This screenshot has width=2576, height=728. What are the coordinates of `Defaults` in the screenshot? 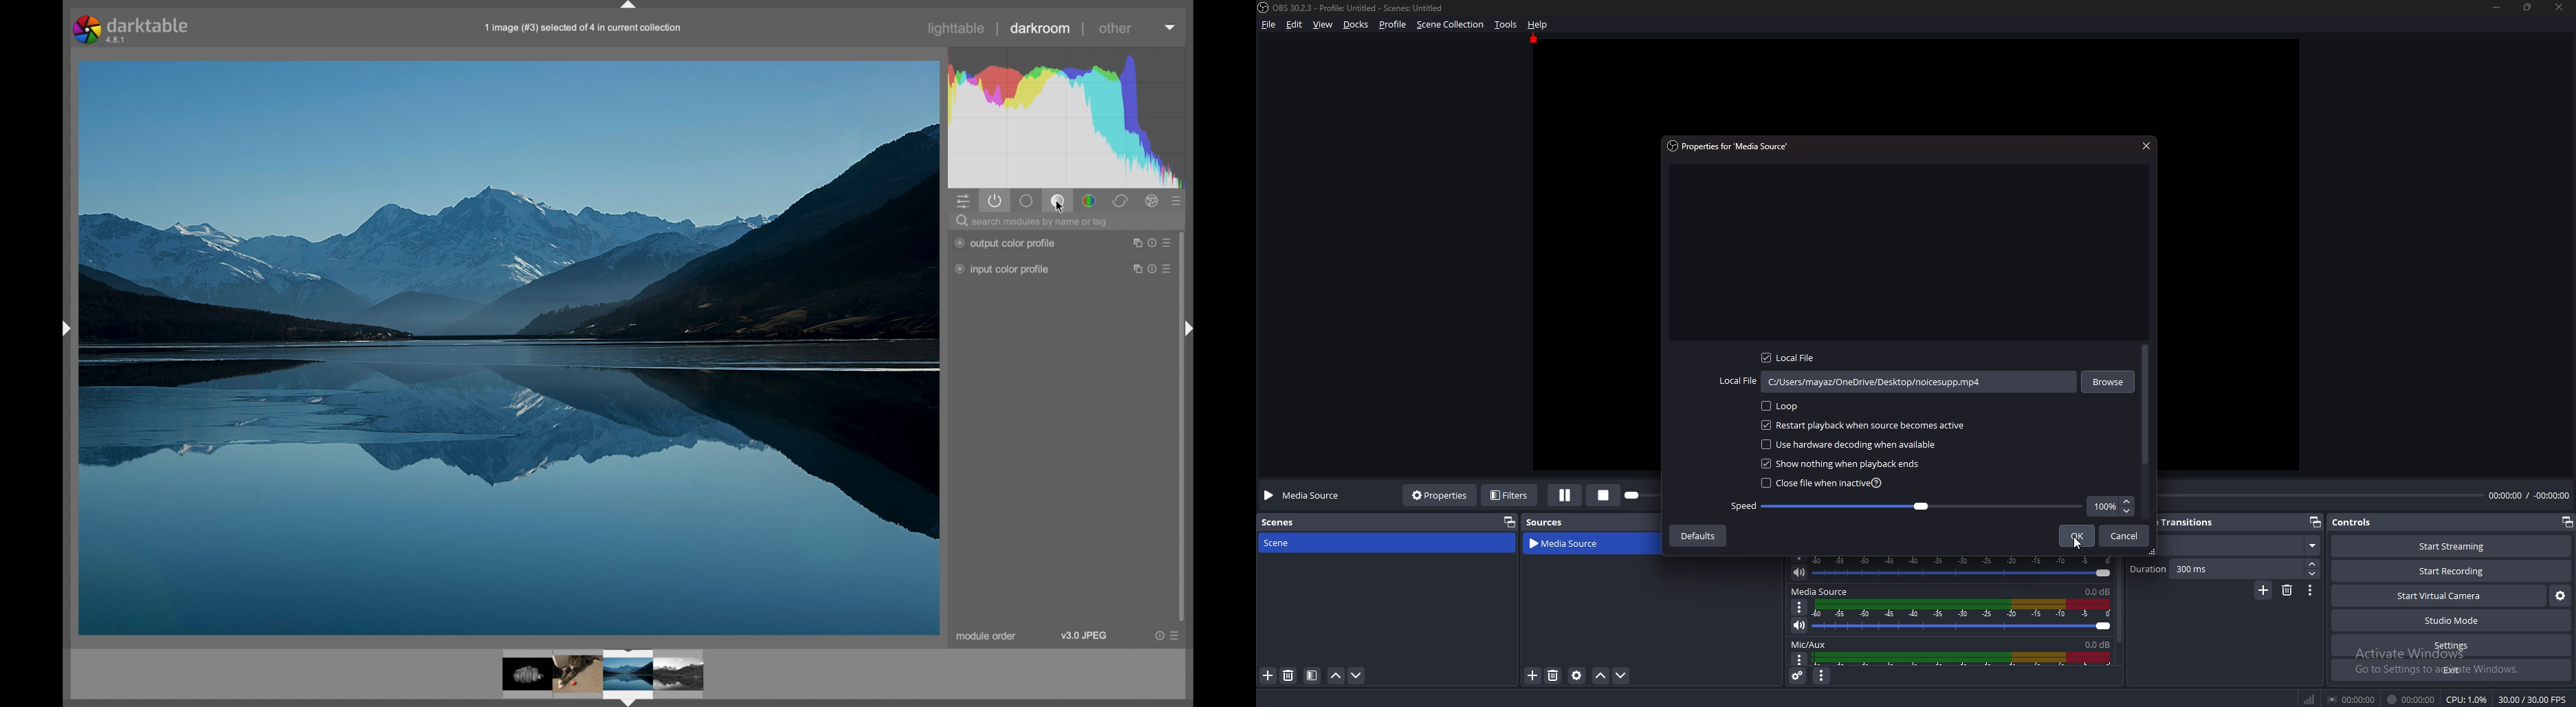 It's located at (1697, 536).